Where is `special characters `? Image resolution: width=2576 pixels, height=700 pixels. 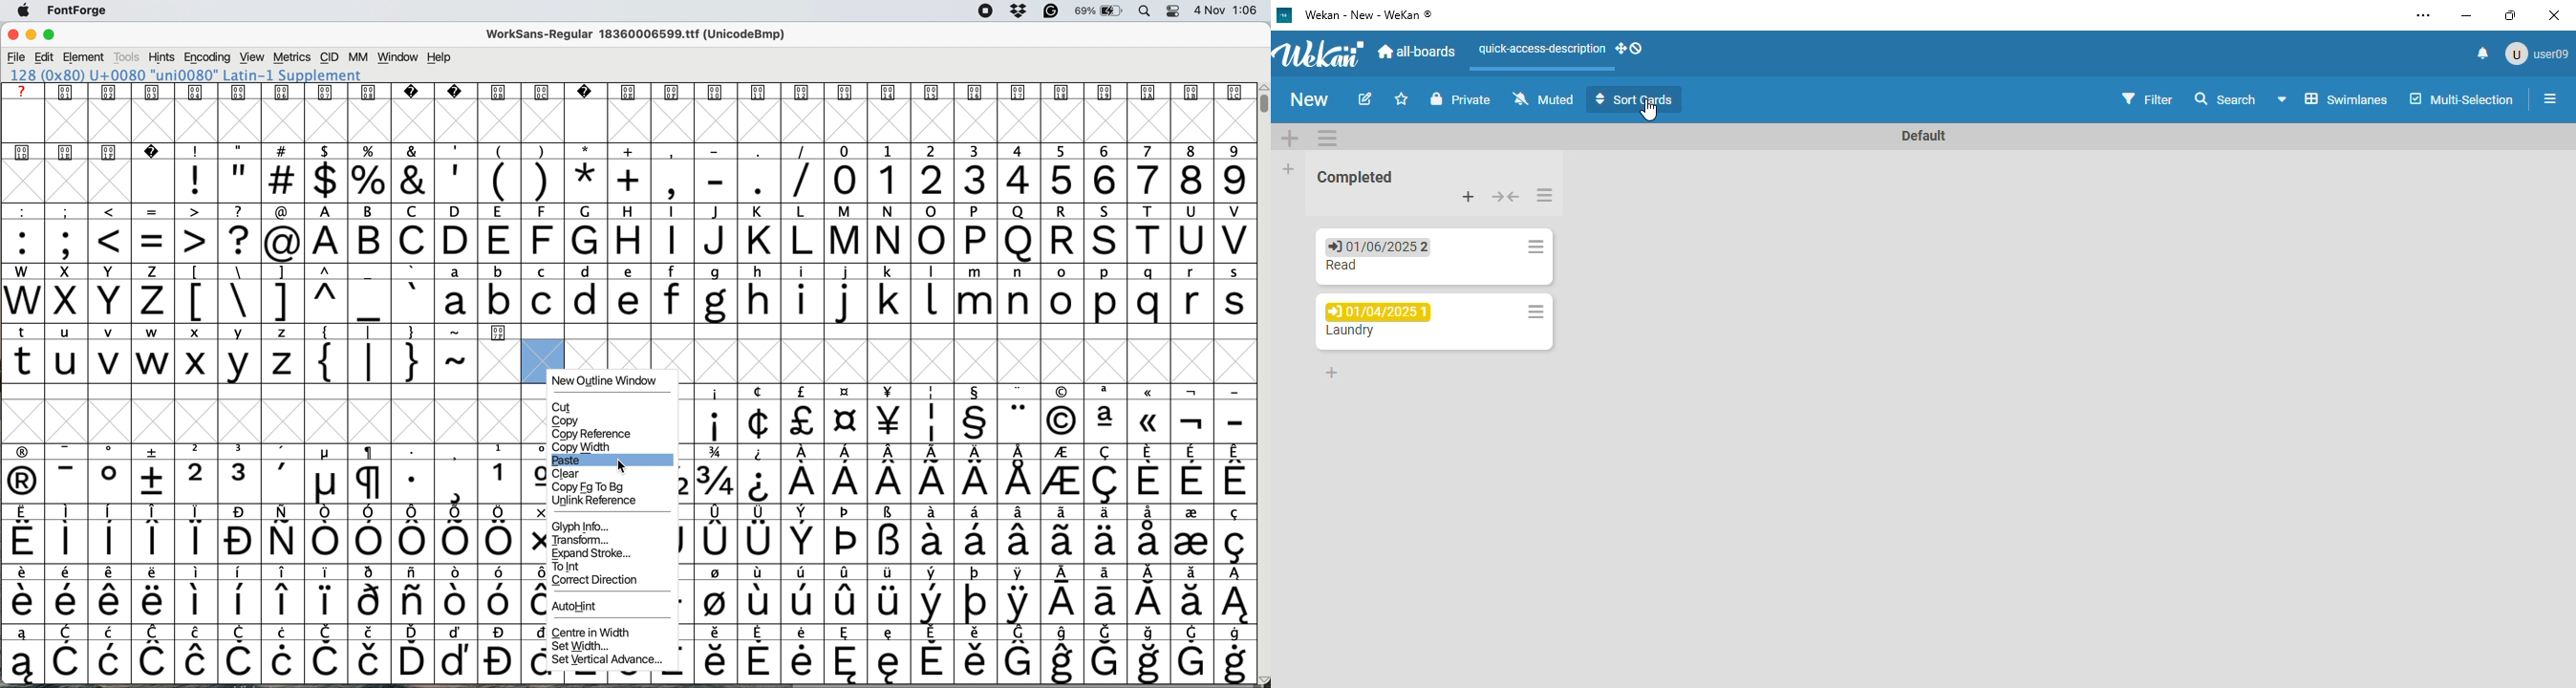 special characters  is located at coordinates (52, 331).